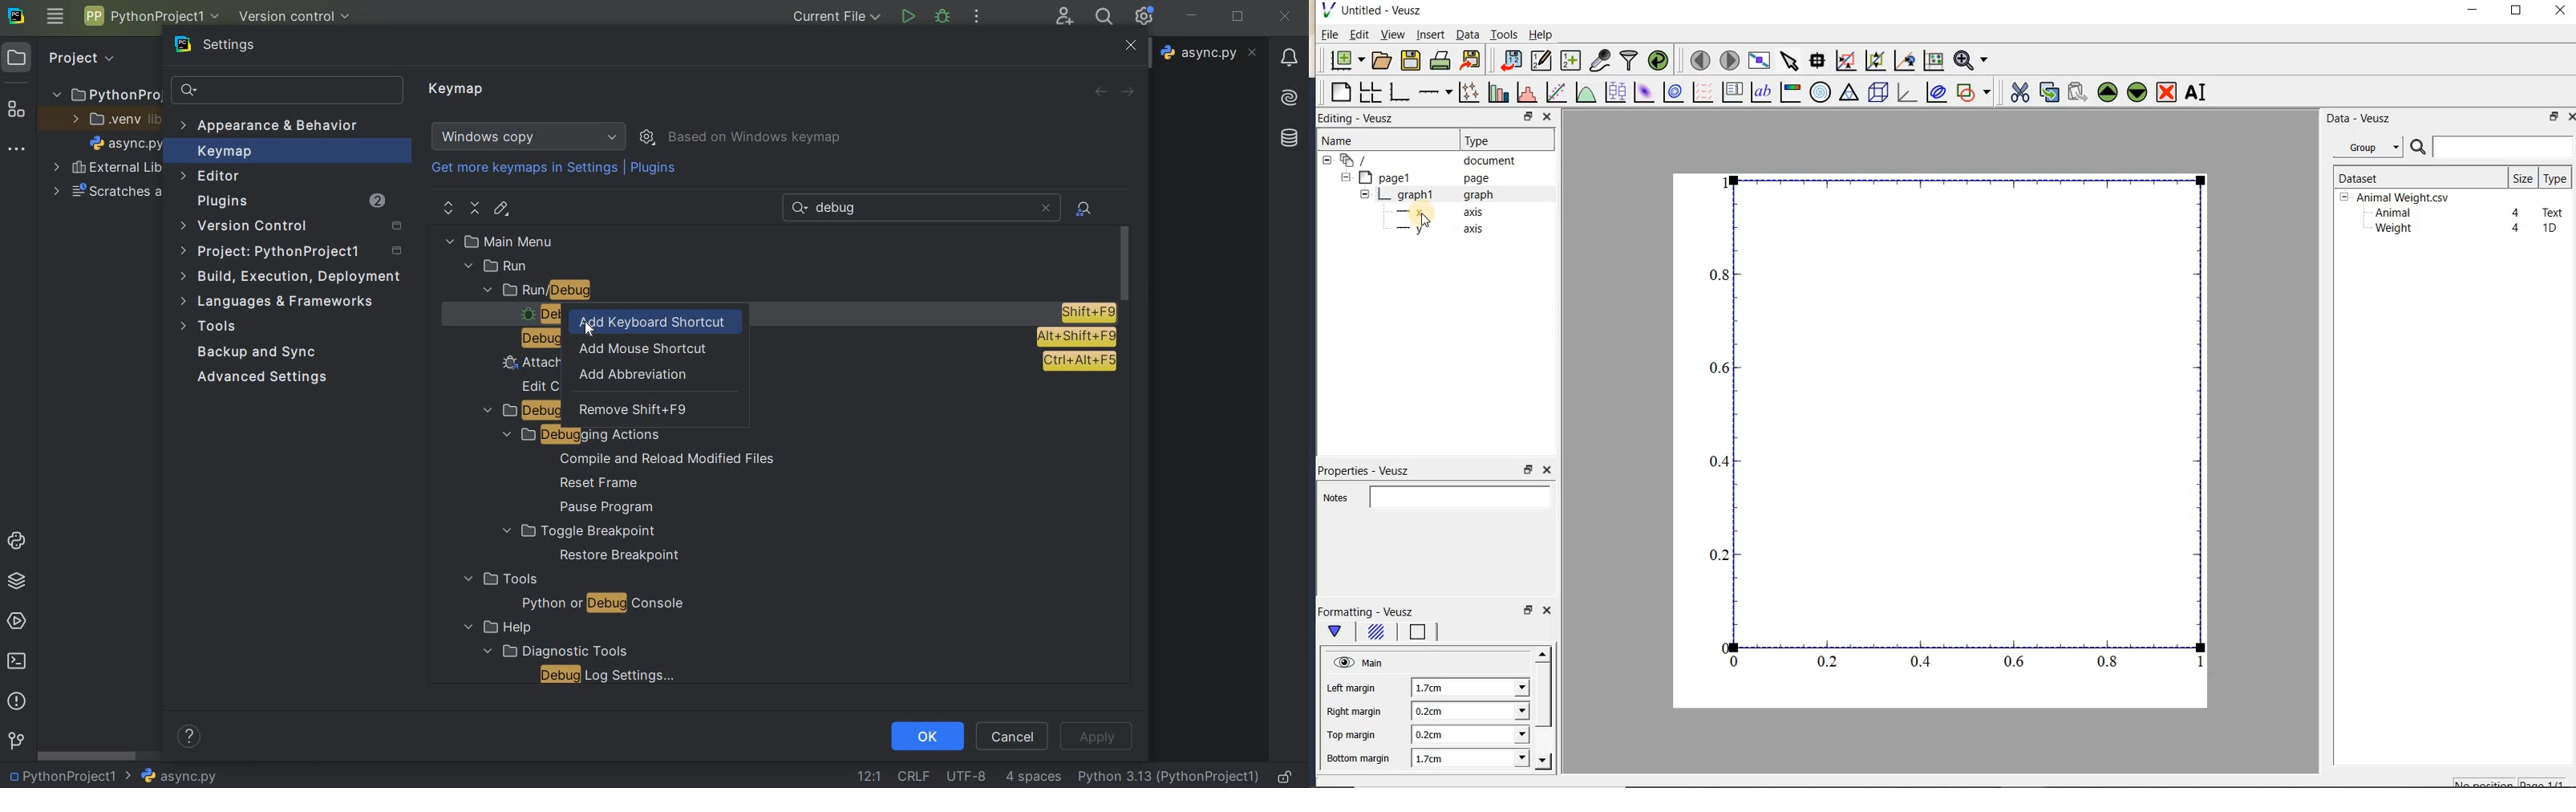 This screenshot has width=2576, height=812. What do you see at coordinates (1365, 612) in the screenshot?
I see `Formatting - Veusz` at bounding box center [1365, 612].